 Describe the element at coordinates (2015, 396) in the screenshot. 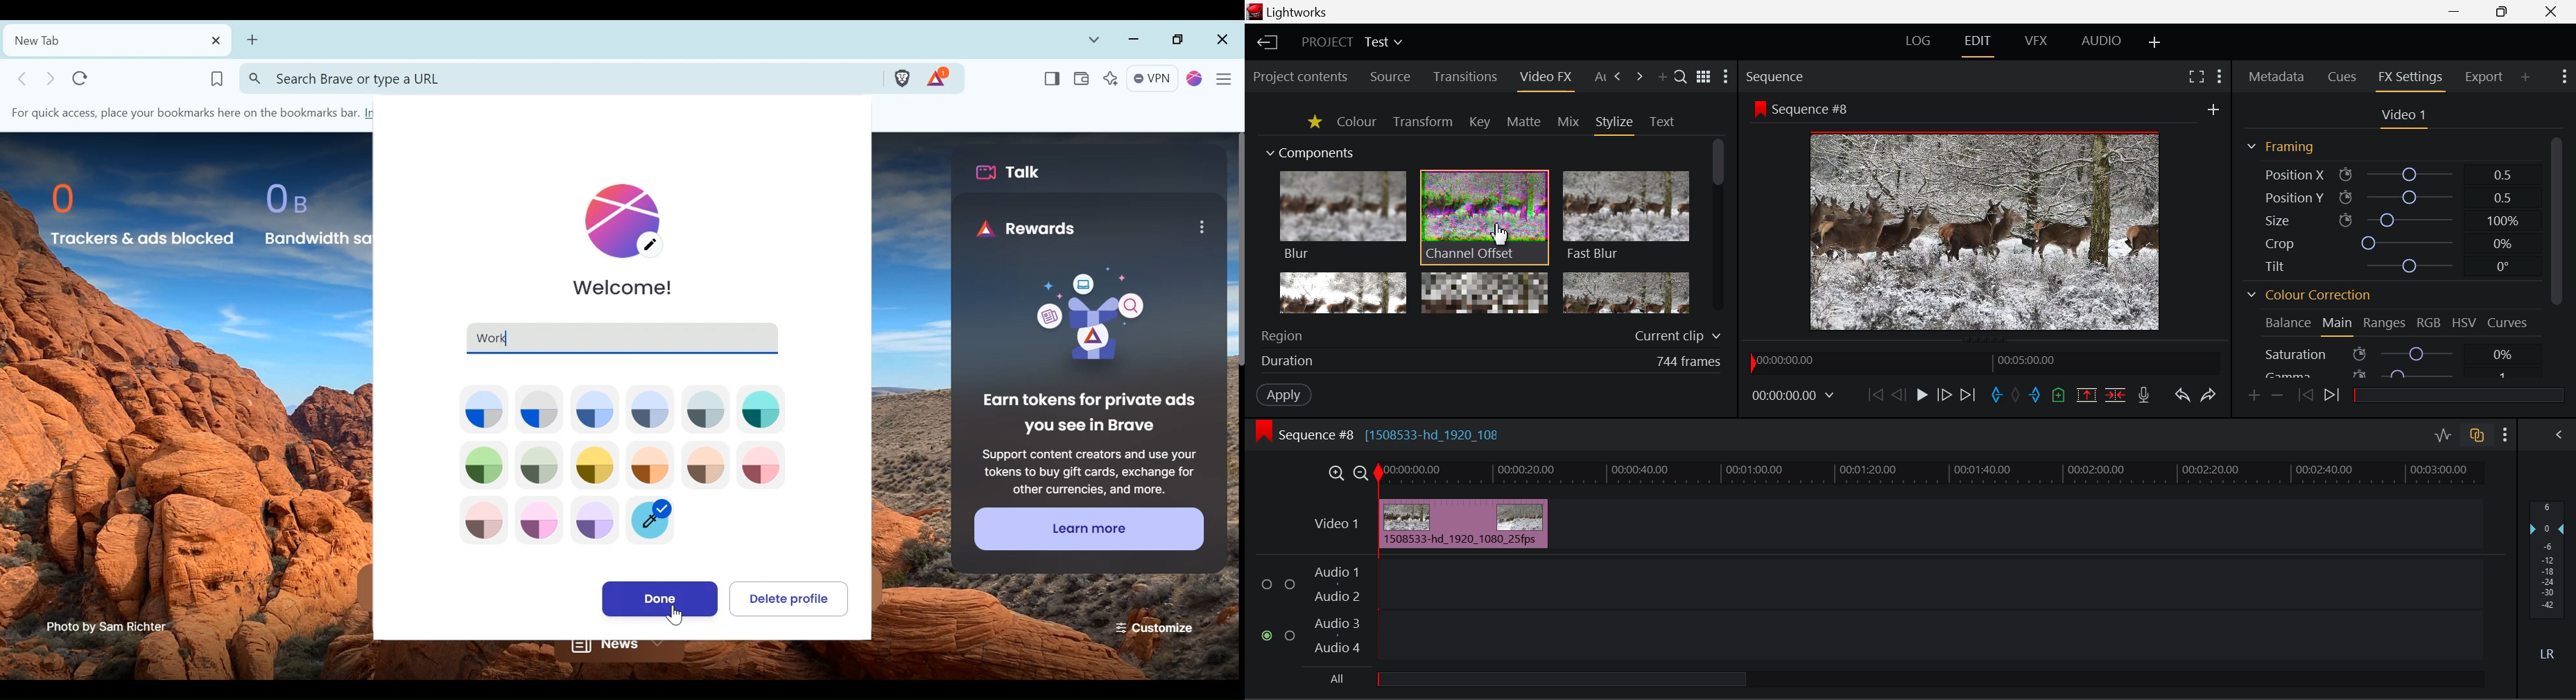

I see `Remove All Marks` at that location.